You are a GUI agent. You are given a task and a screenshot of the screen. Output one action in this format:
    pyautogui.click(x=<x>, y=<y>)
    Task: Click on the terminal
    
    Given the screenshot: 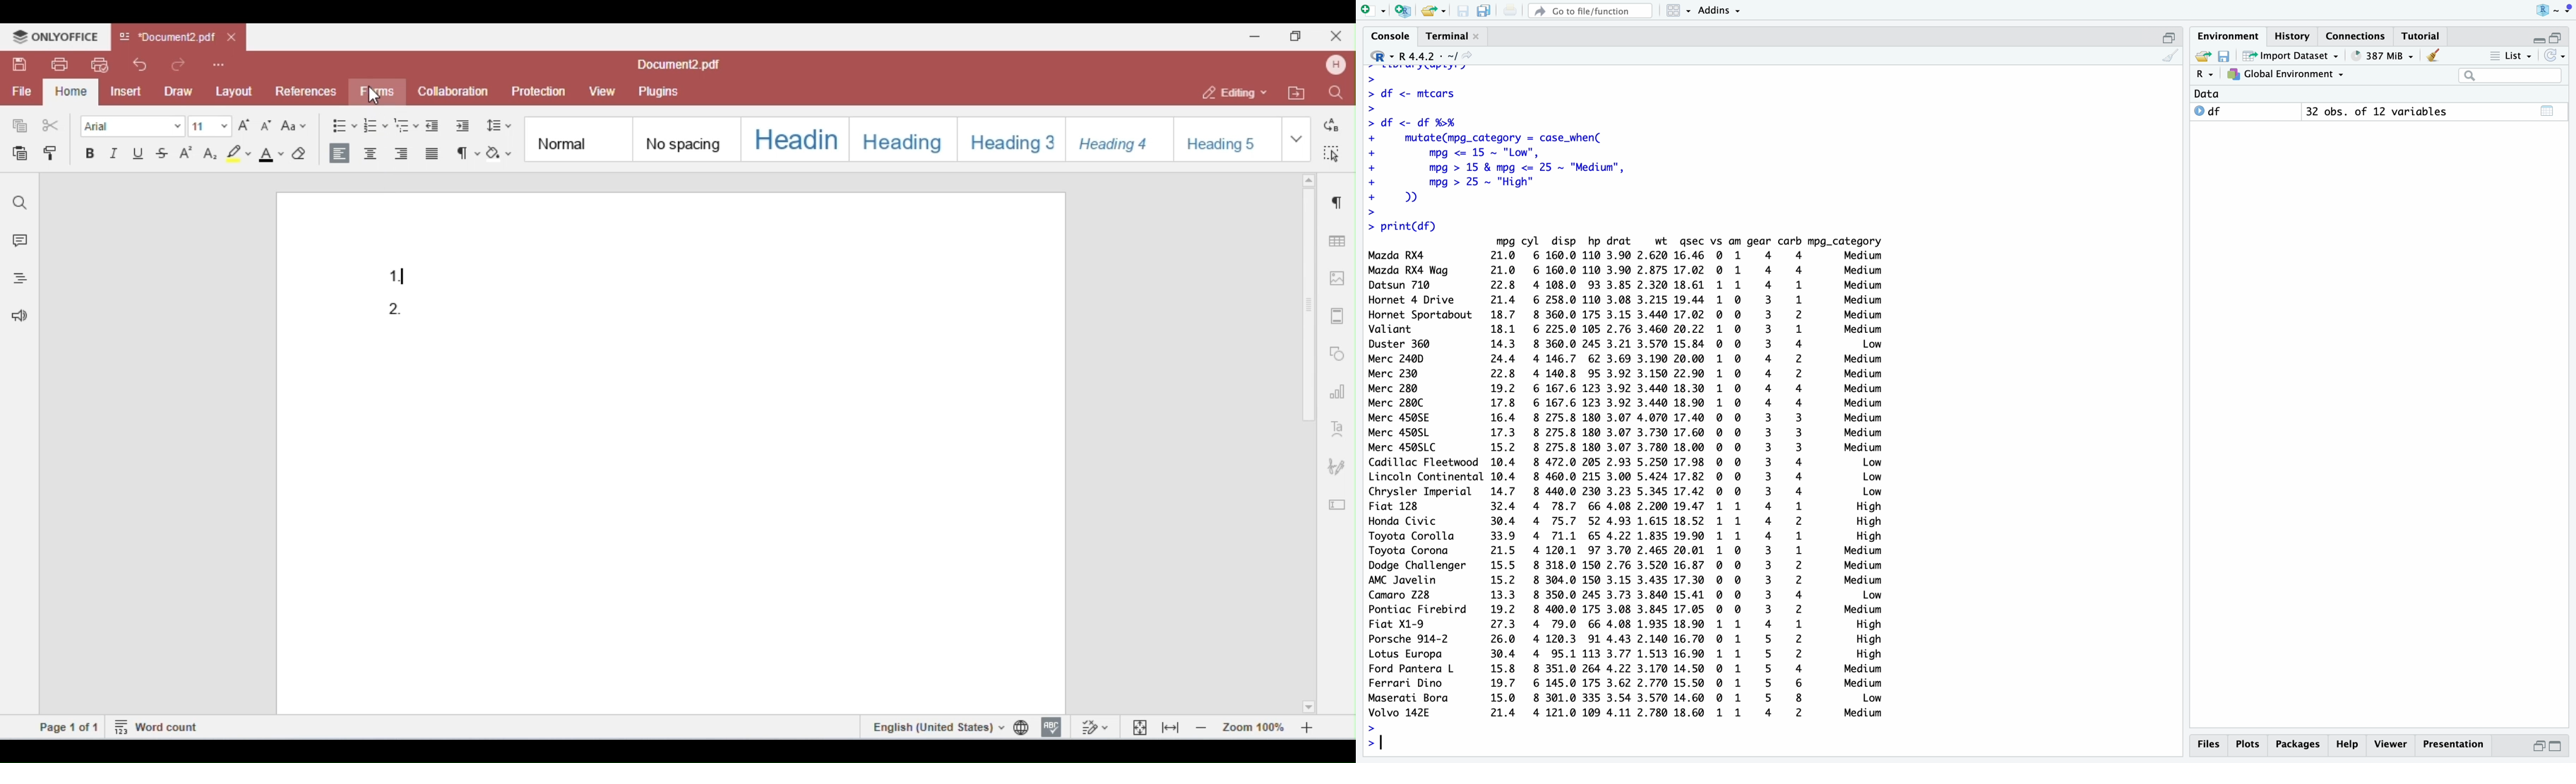 What is the action you would take?
    pyautogui.click(x=1448, y=36)
    